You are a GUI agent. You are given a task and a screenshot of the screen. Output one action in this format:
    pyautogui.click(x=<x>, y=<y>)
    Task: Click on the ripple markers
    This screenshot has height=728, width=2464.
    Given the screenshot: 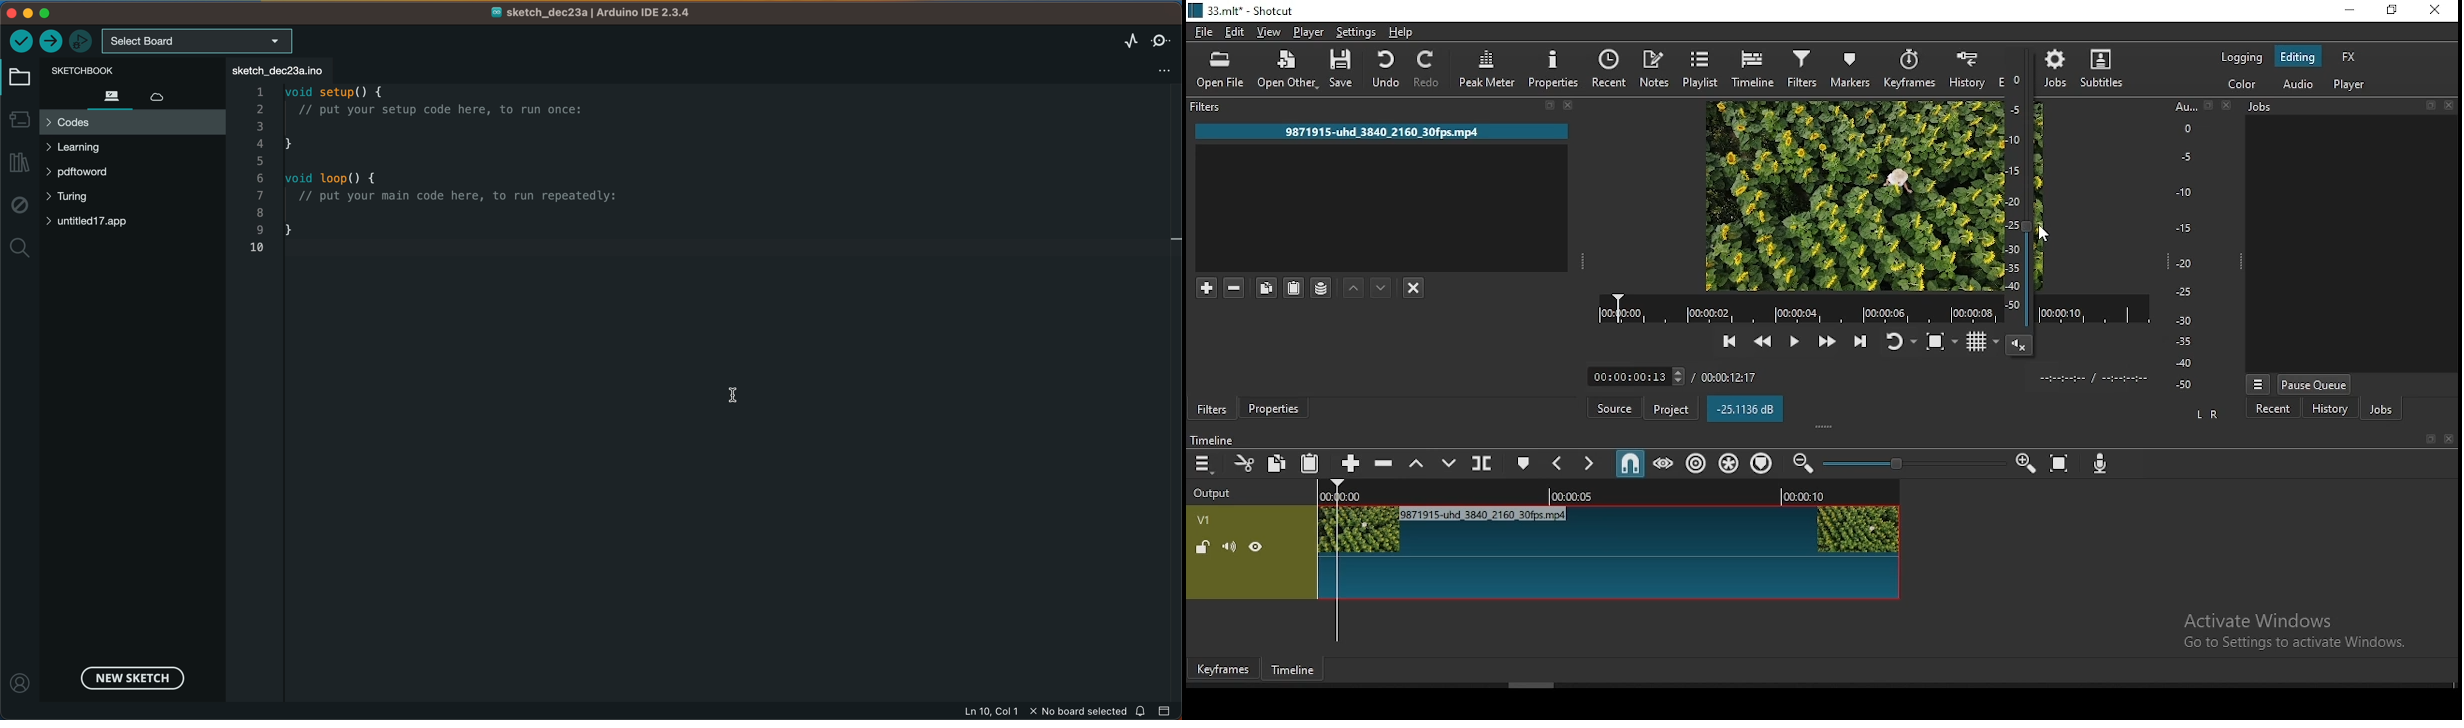 What is the action you would take?
    pyautogui.click(x=1761, y=464)
    